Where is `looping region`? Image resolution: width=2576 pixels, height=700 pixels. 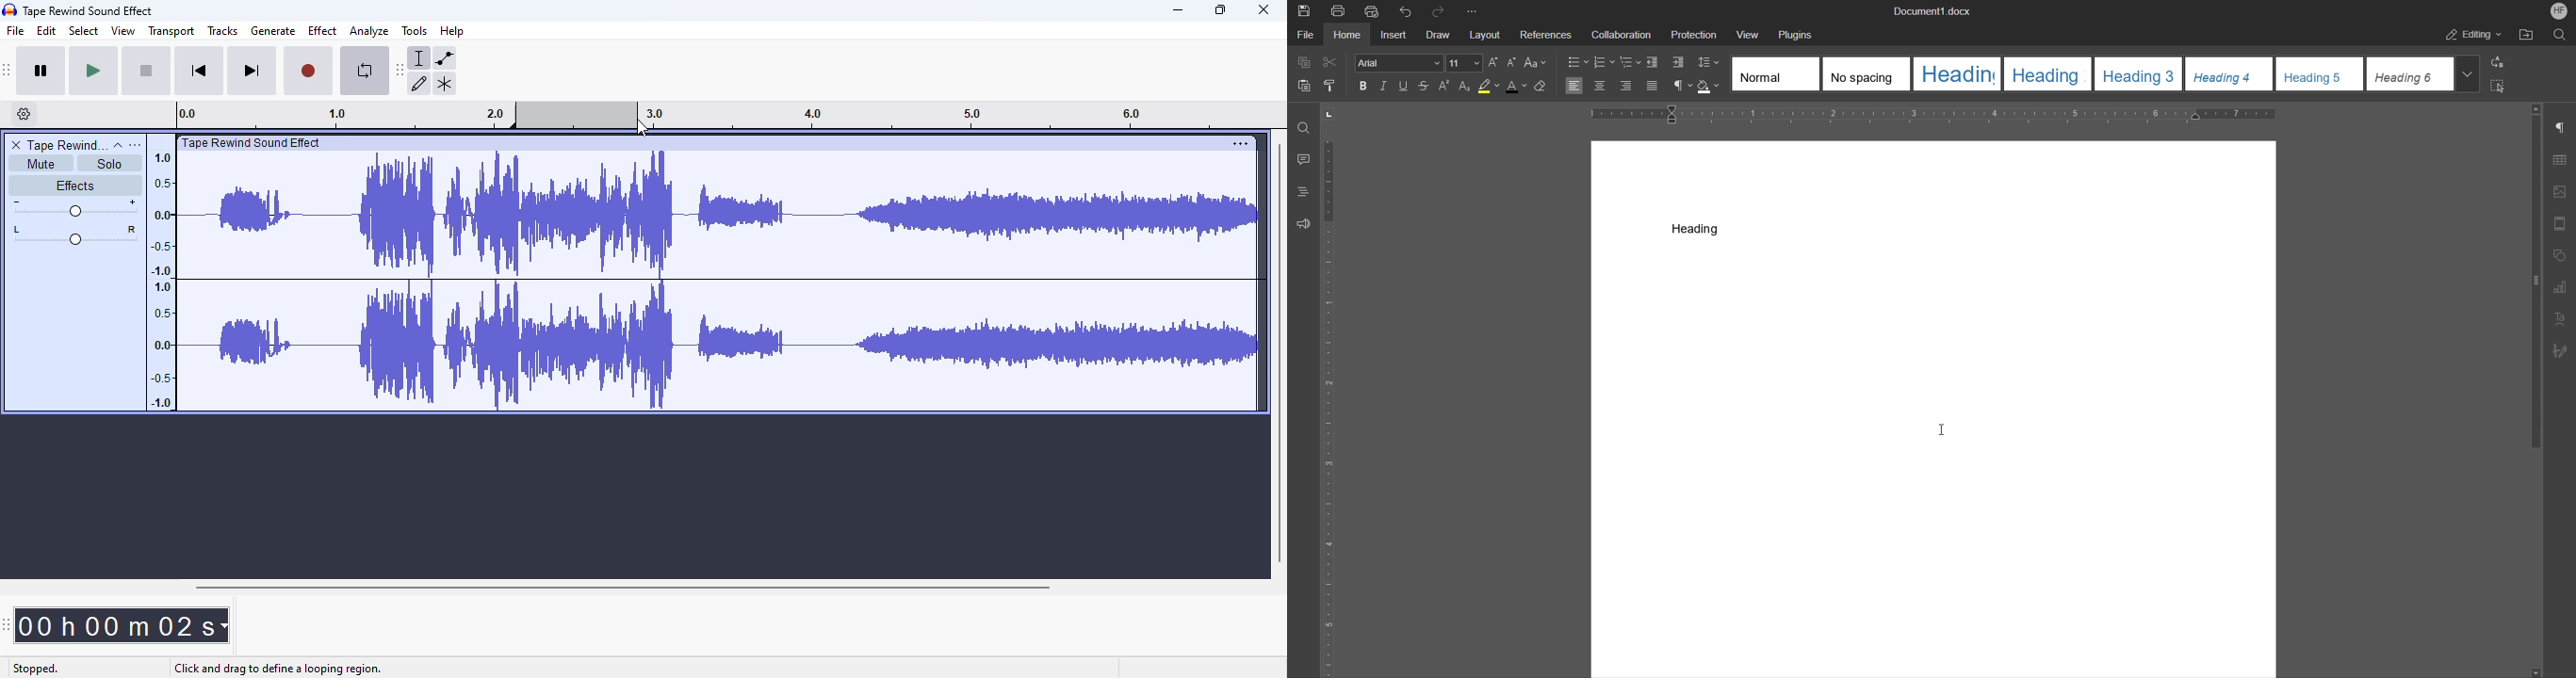 looping region is located at coordinates (576, 114).